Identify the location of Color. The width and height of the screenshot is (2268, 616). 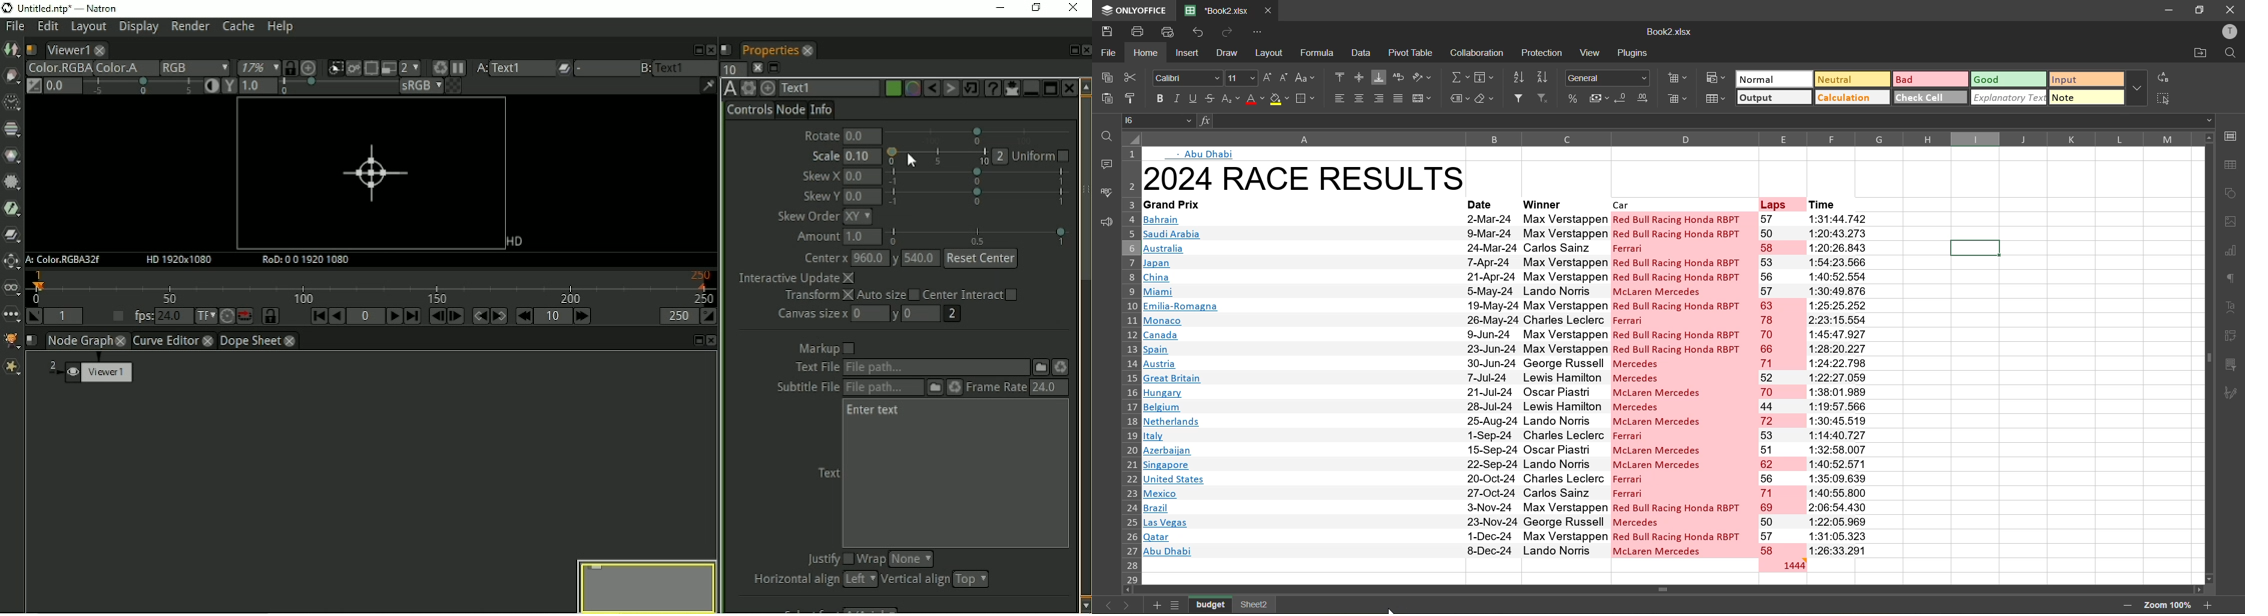
(13, 156).